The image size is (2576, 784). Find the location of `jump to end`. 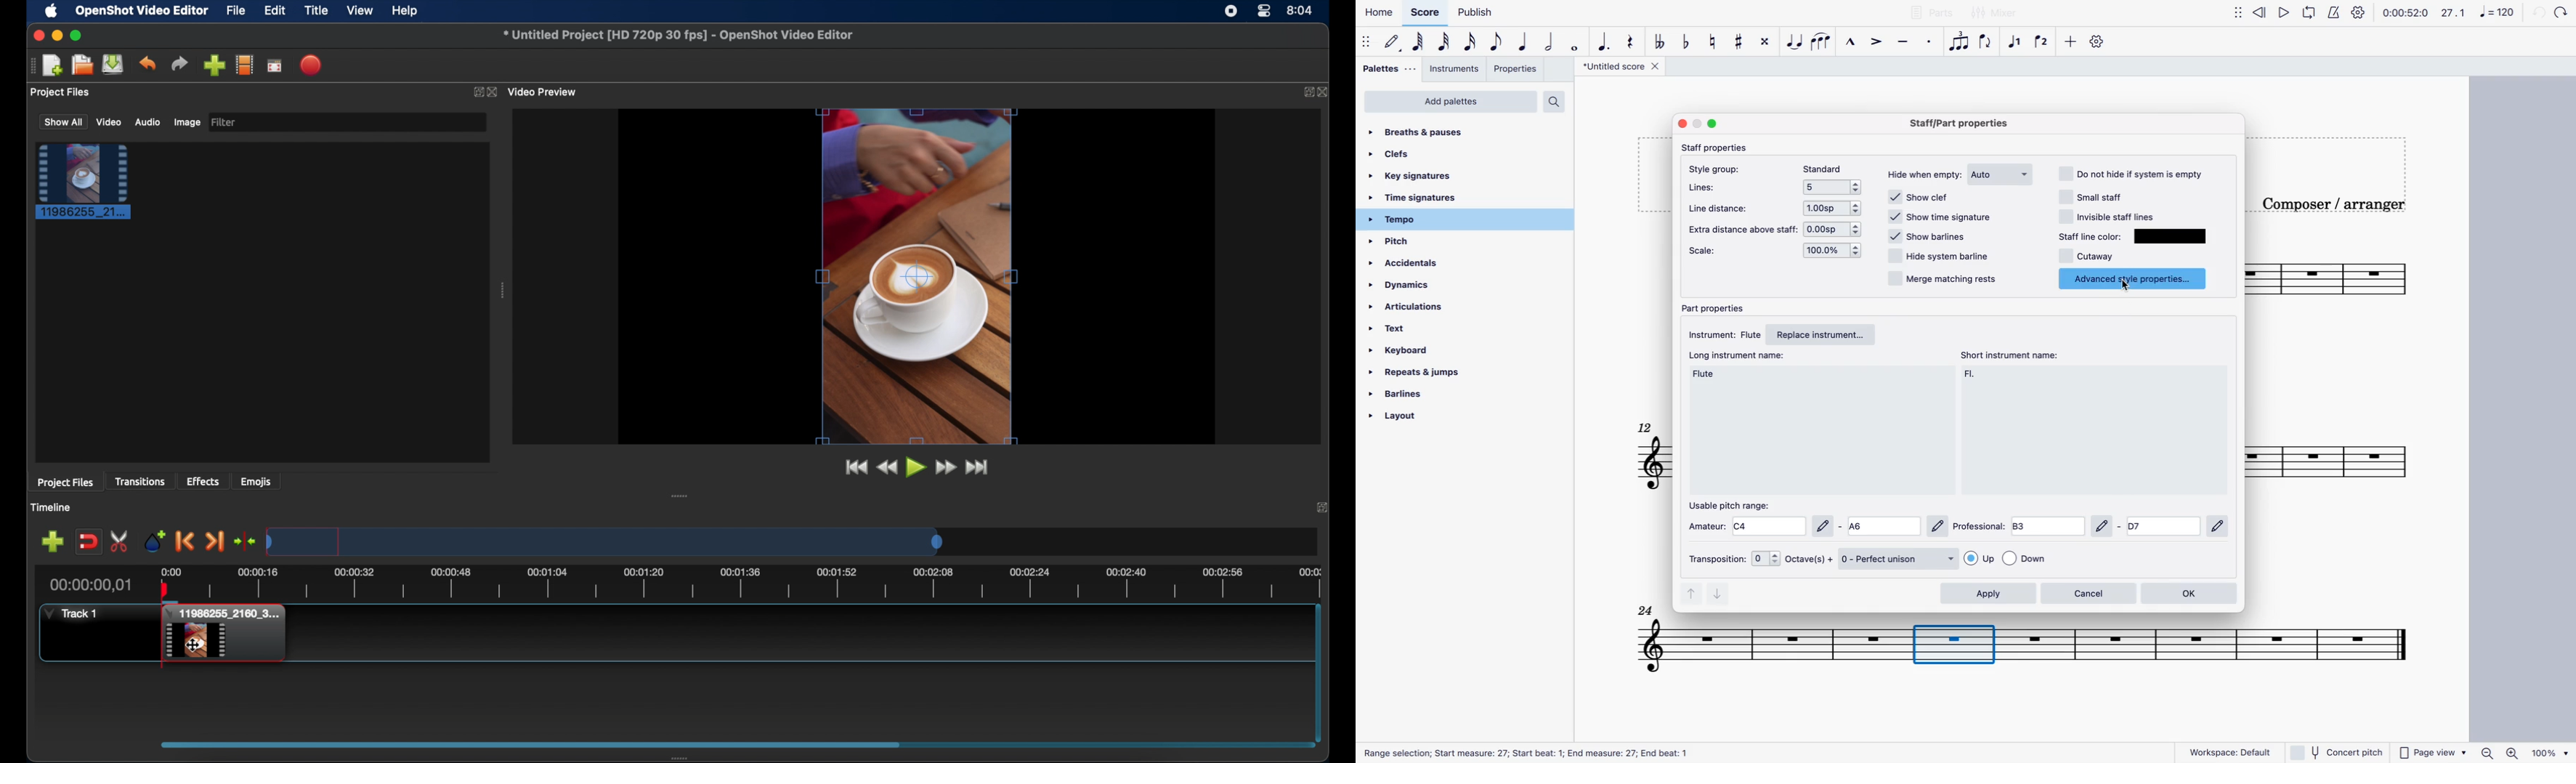

jump to end is located at coordinates (977, 468).